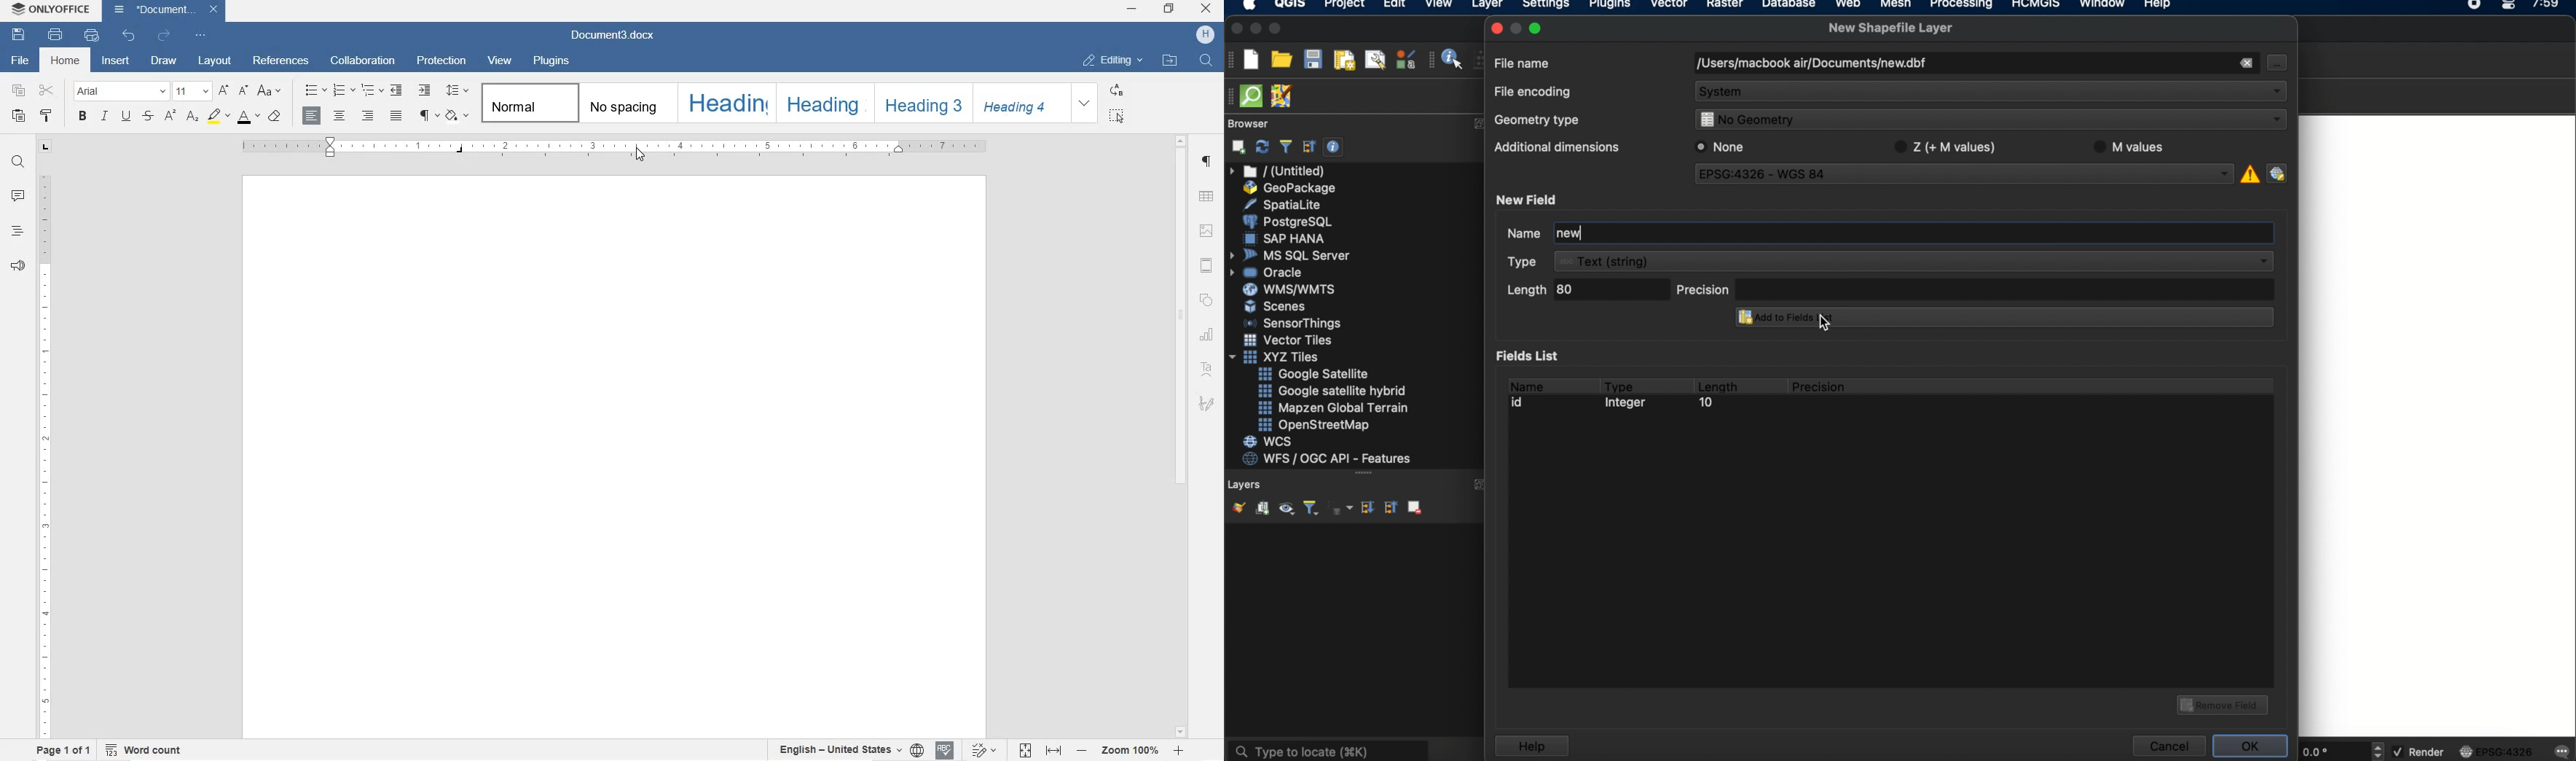  What do you see at coordinates (1283, 97) in the screenshot?
I see `JOSM remote` at bounding box center [1283, 97].